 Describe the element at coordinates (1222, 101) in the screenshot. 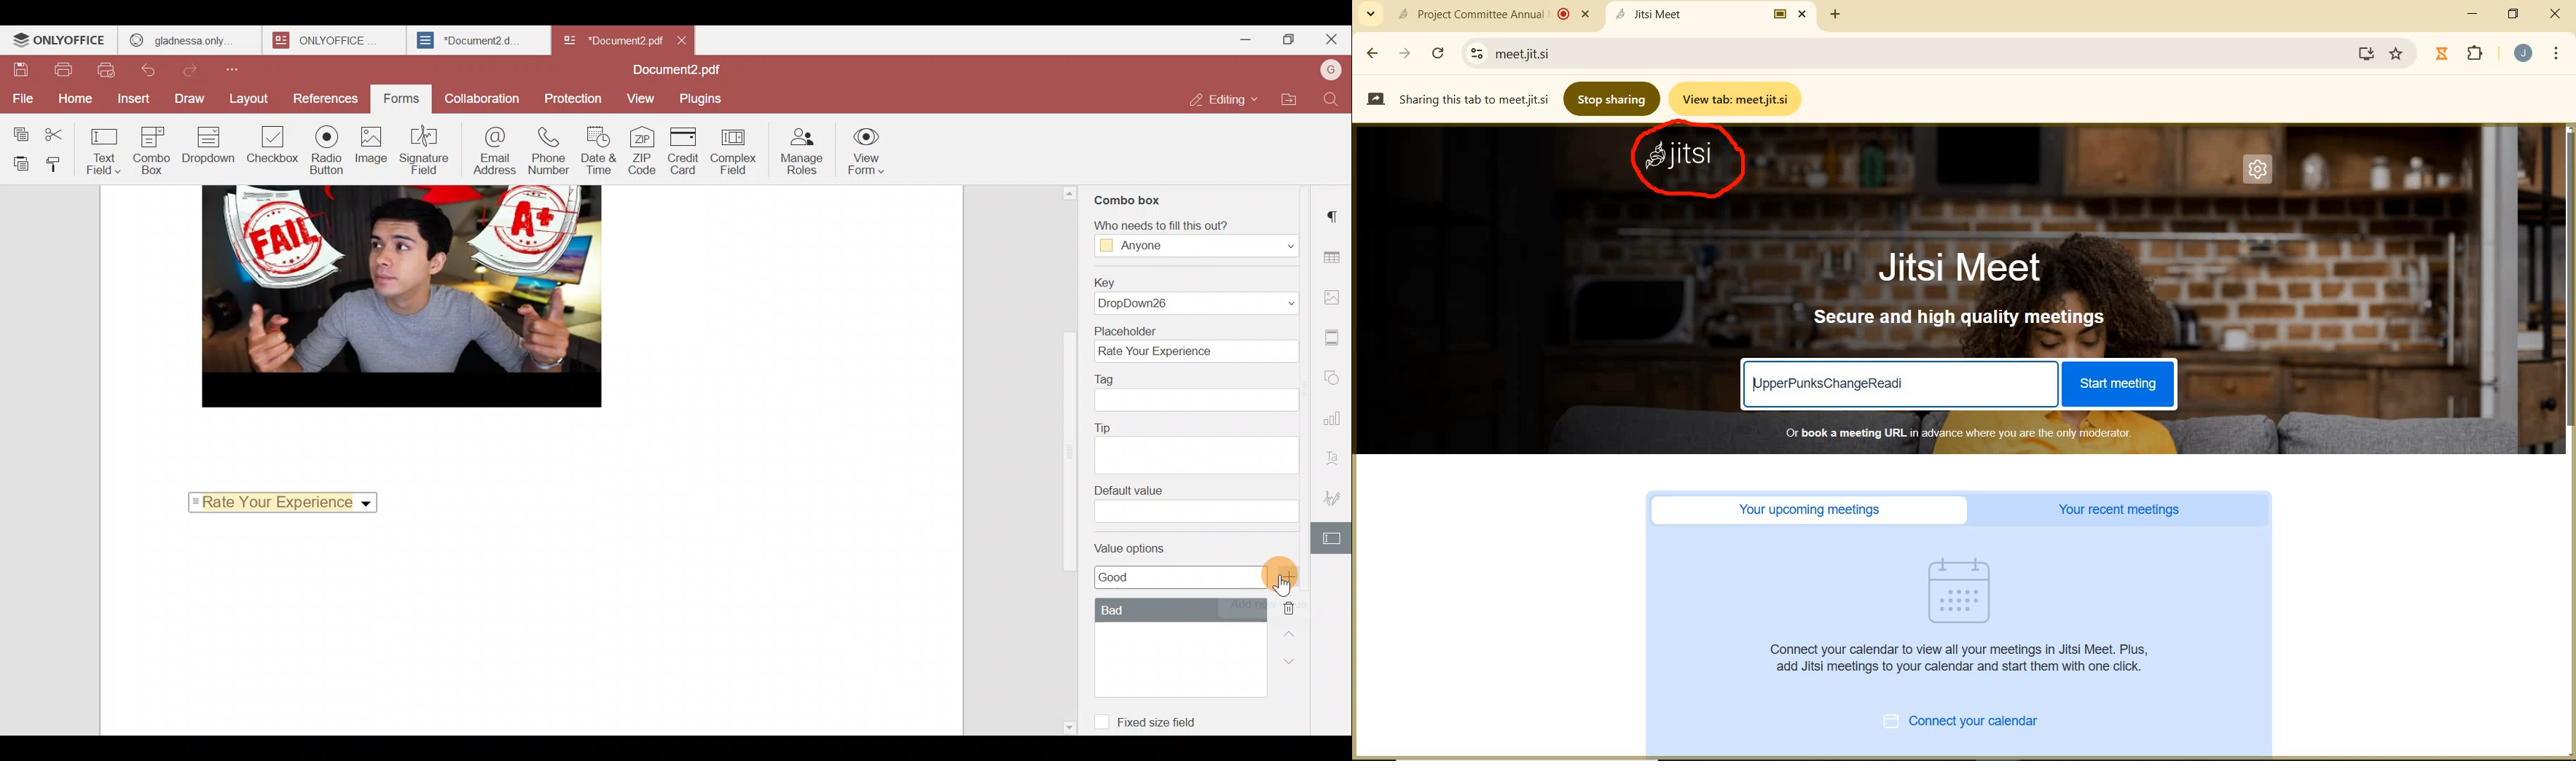

I see `Editing mode` at that location.